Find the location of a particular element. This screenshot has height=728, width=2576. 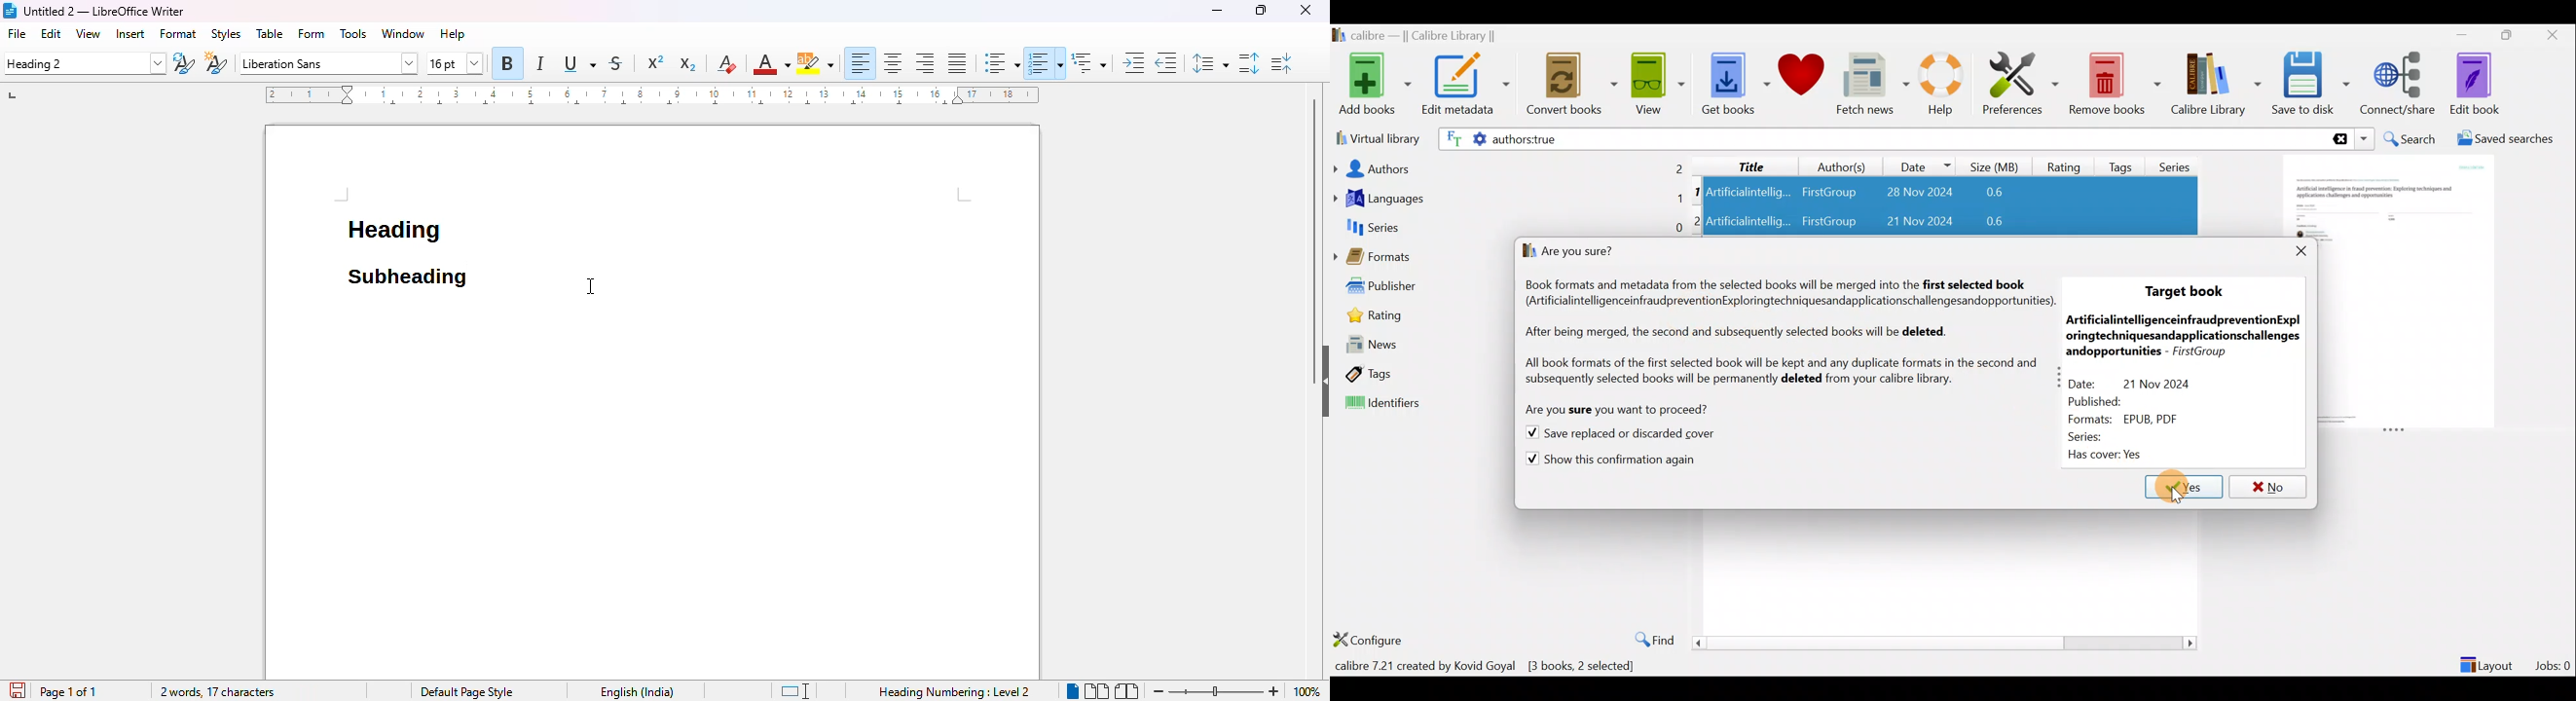

standard selection is located at coordinates (795, 691).